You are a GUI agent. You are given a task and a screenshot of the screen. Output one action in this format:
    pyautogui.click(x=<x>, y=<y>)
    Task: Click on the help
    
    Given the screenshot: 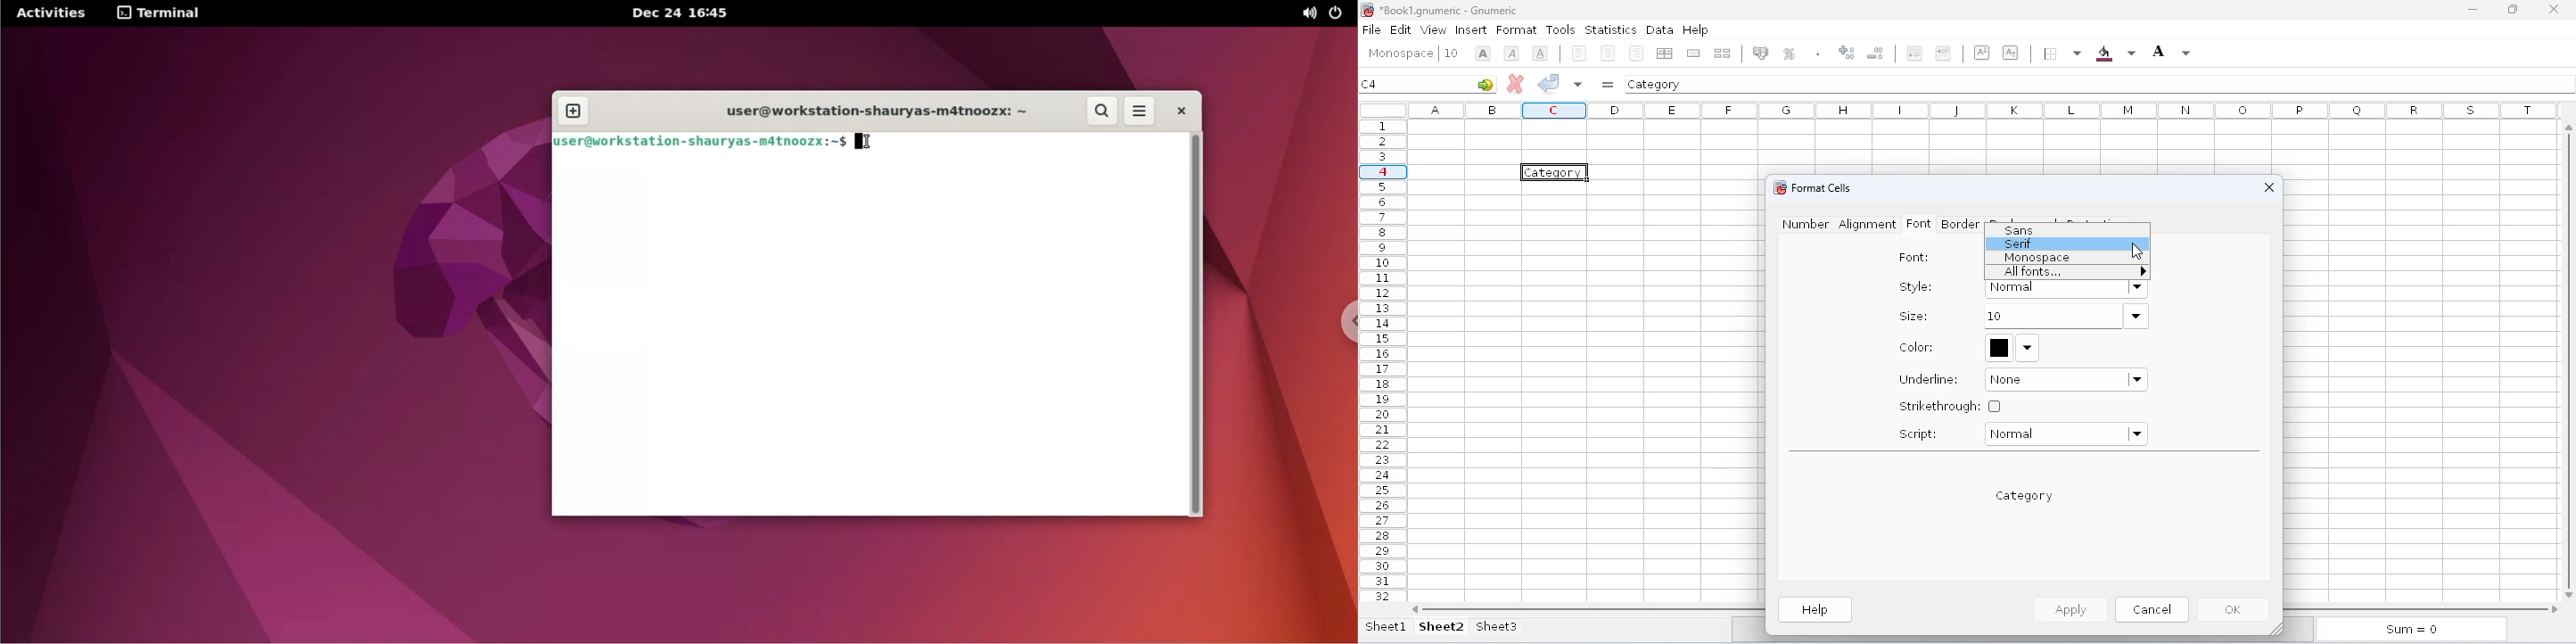 What is the action you would take?
    pyautogui.click(x=1816, y=610)
    